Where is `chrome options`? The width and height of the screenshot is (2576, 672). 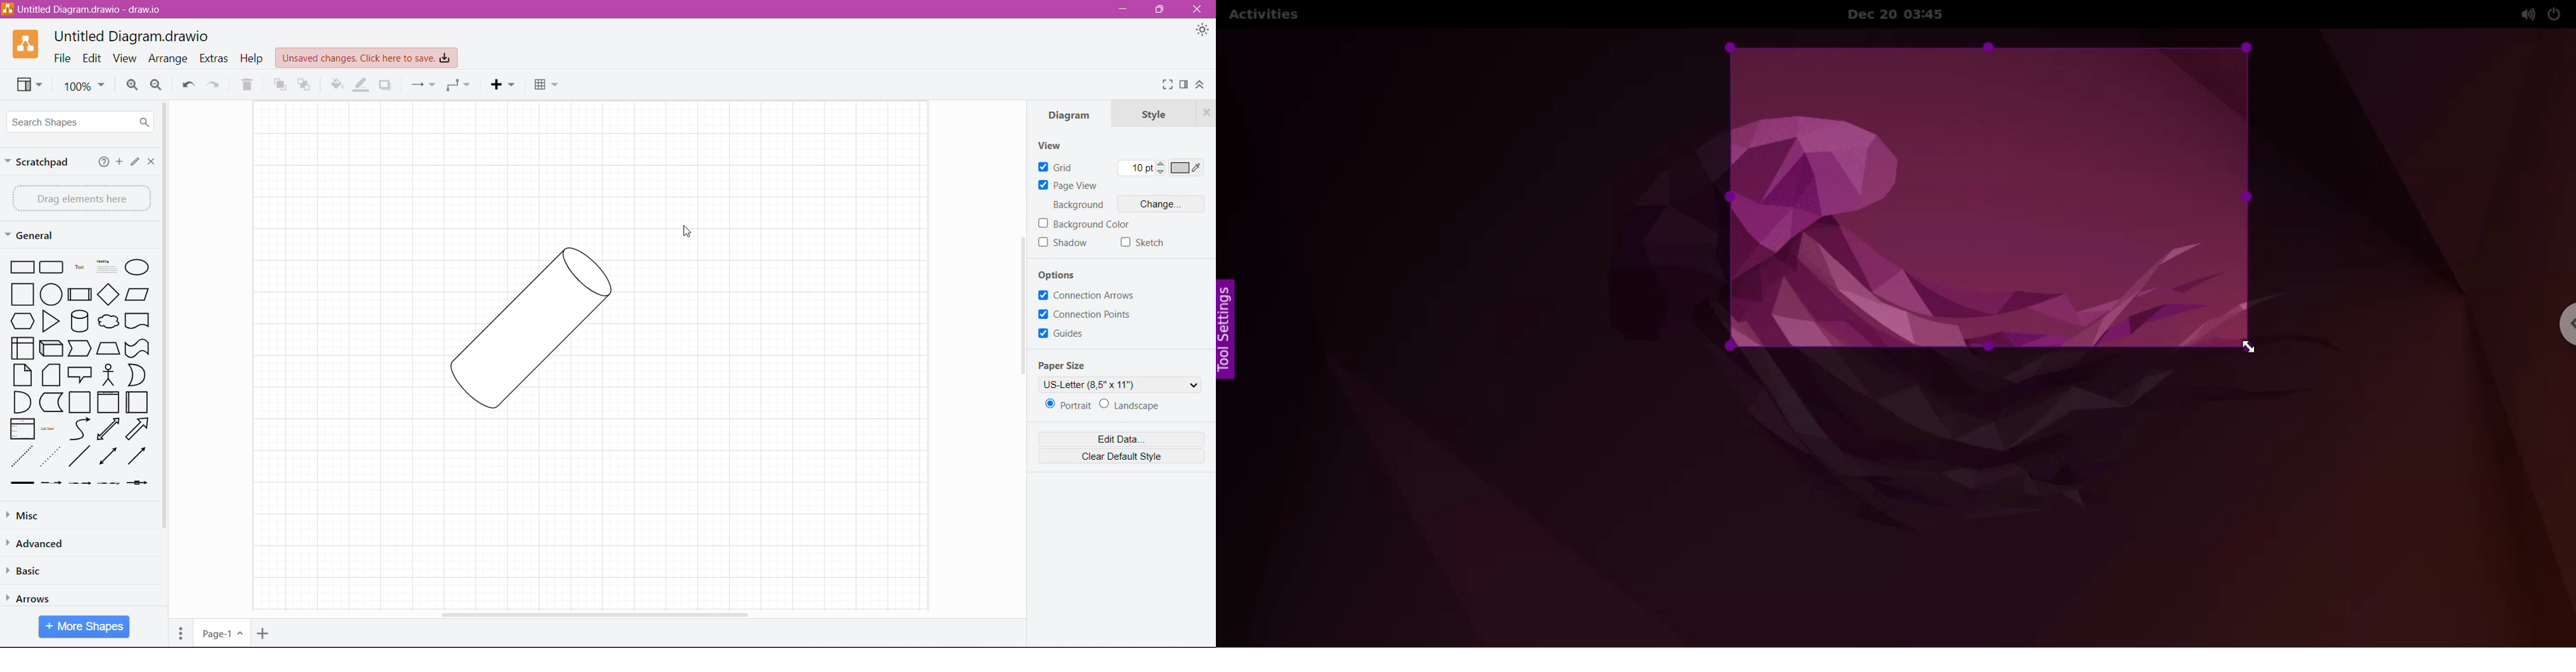
chrome options is located at coordinates (2558, 328).